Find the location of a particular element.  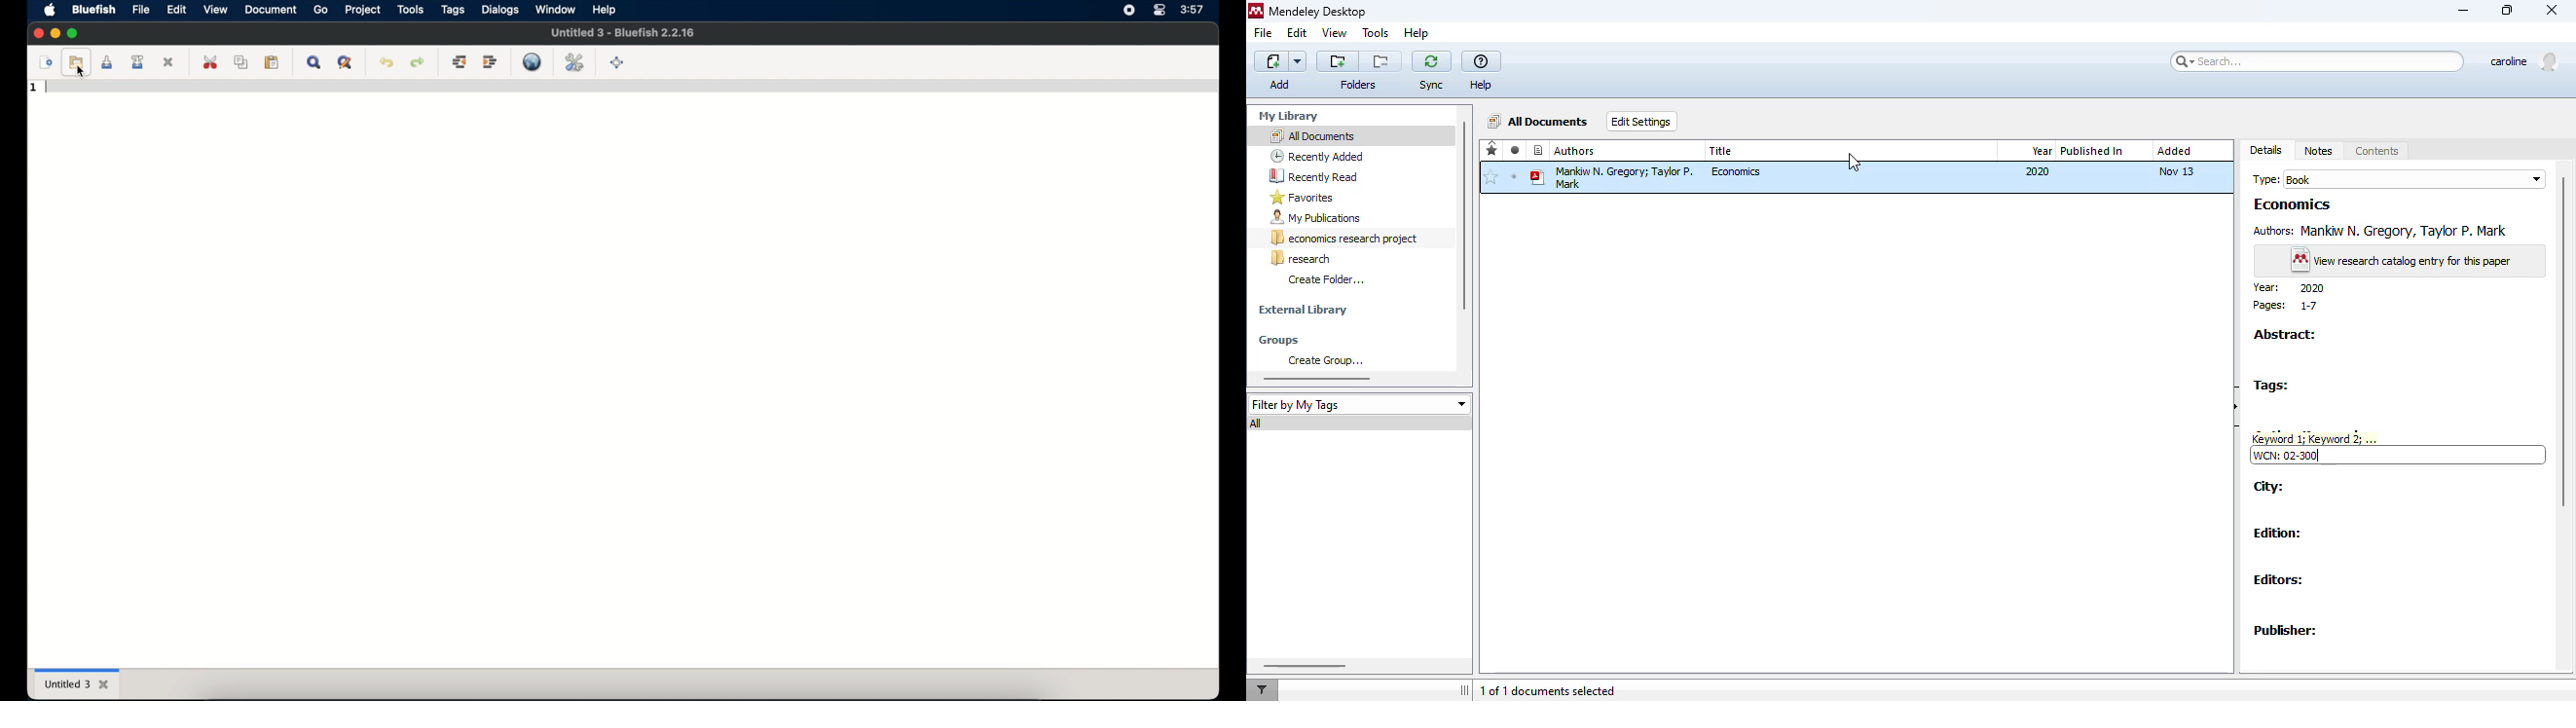

edition: is located at coordinates (2278, 533).